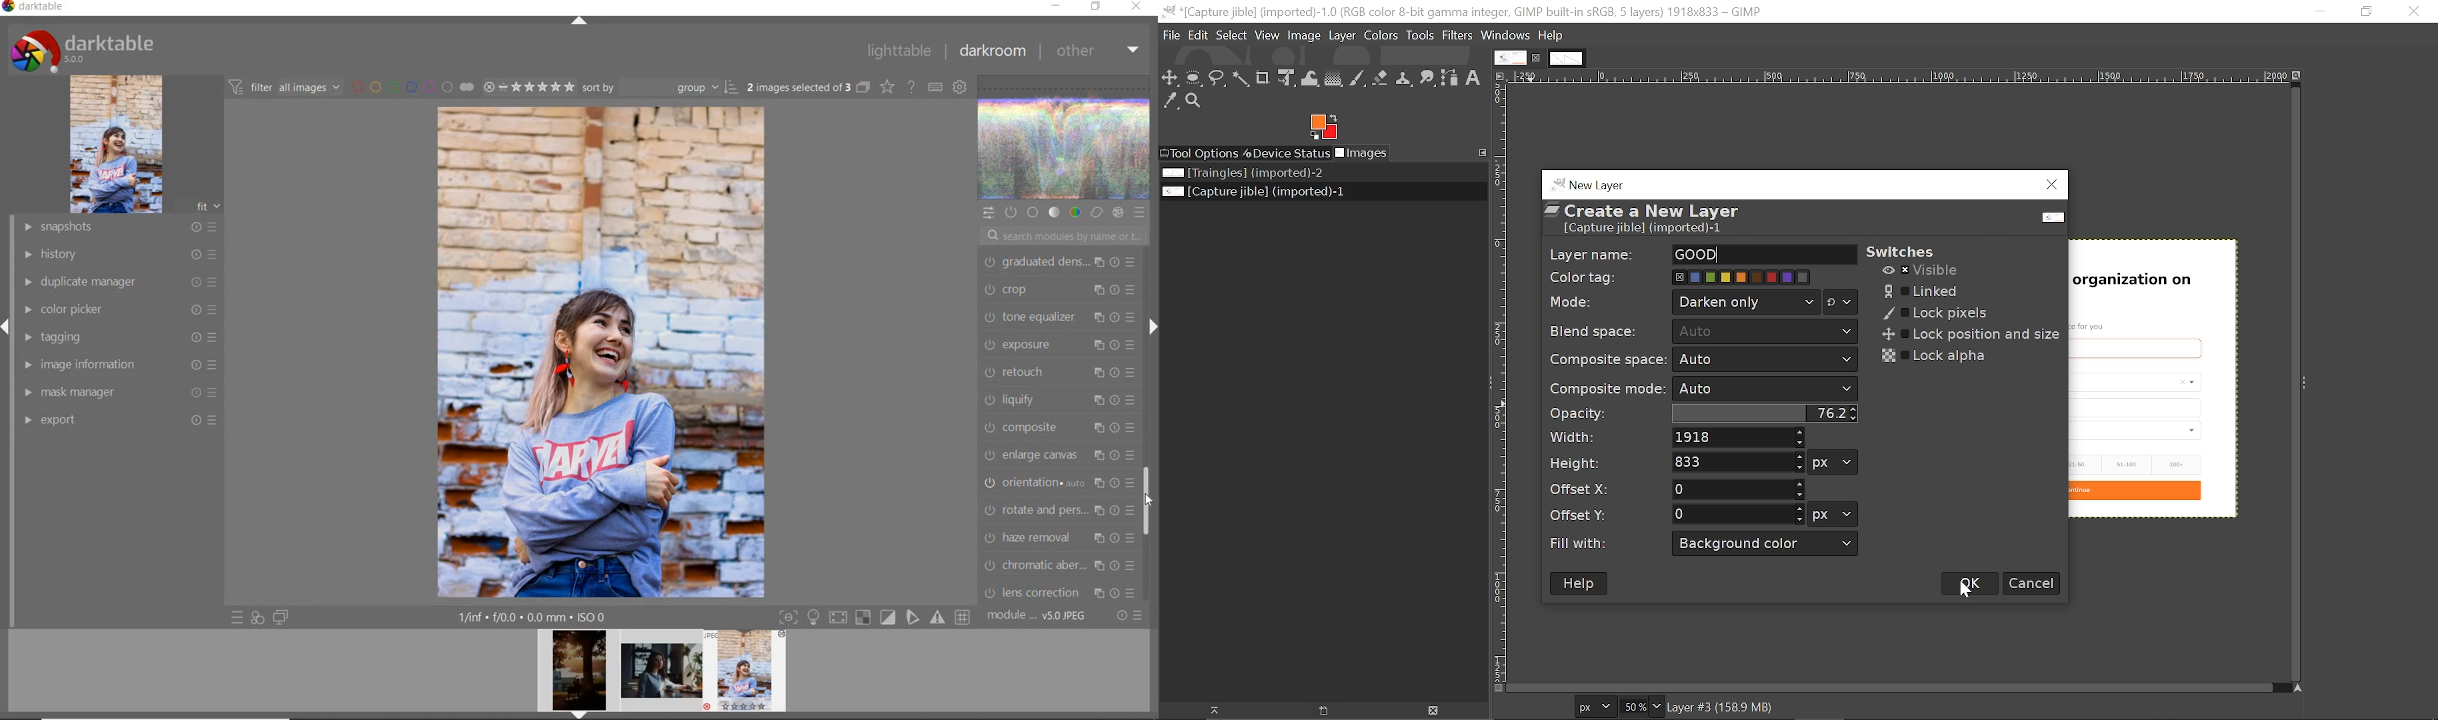 The image size is (2464, 728). What do you see at coordinates (534, 617) in the screenshot?
I see `other interface detal` at bounding box center [534, 617].